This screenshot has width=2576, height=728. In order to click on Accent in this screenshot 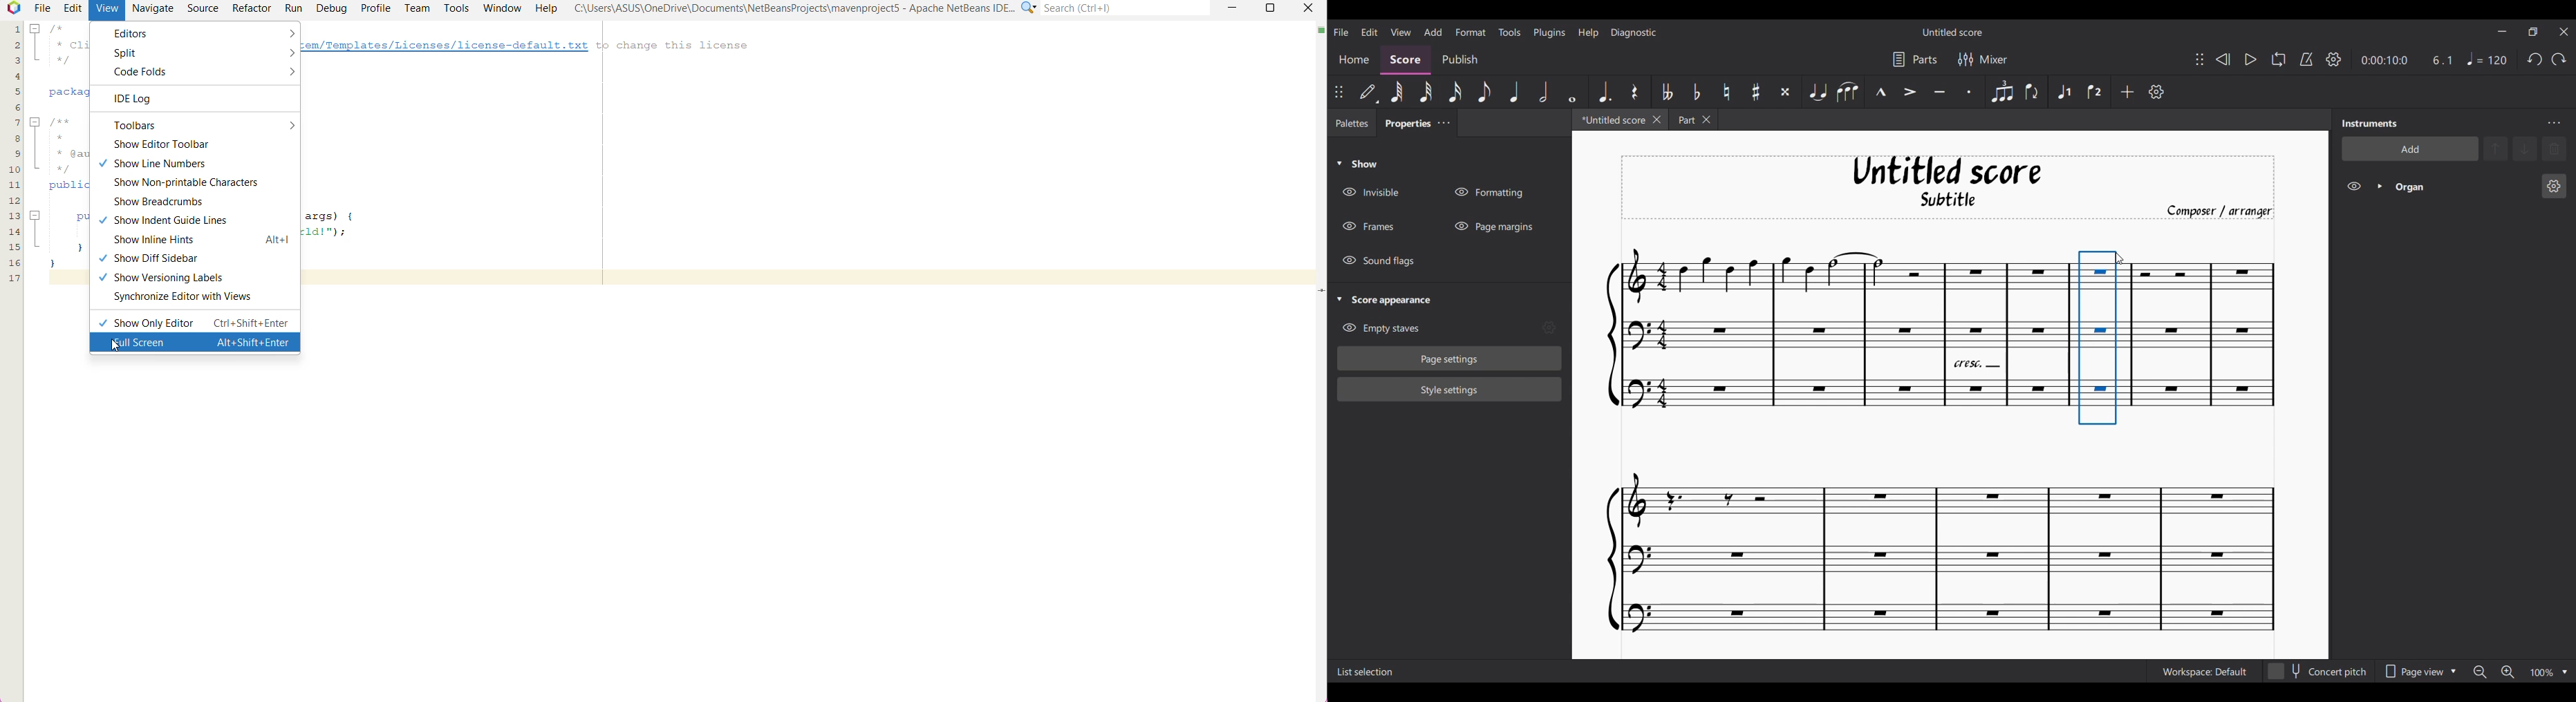, I will do `click(1910, 92)`.